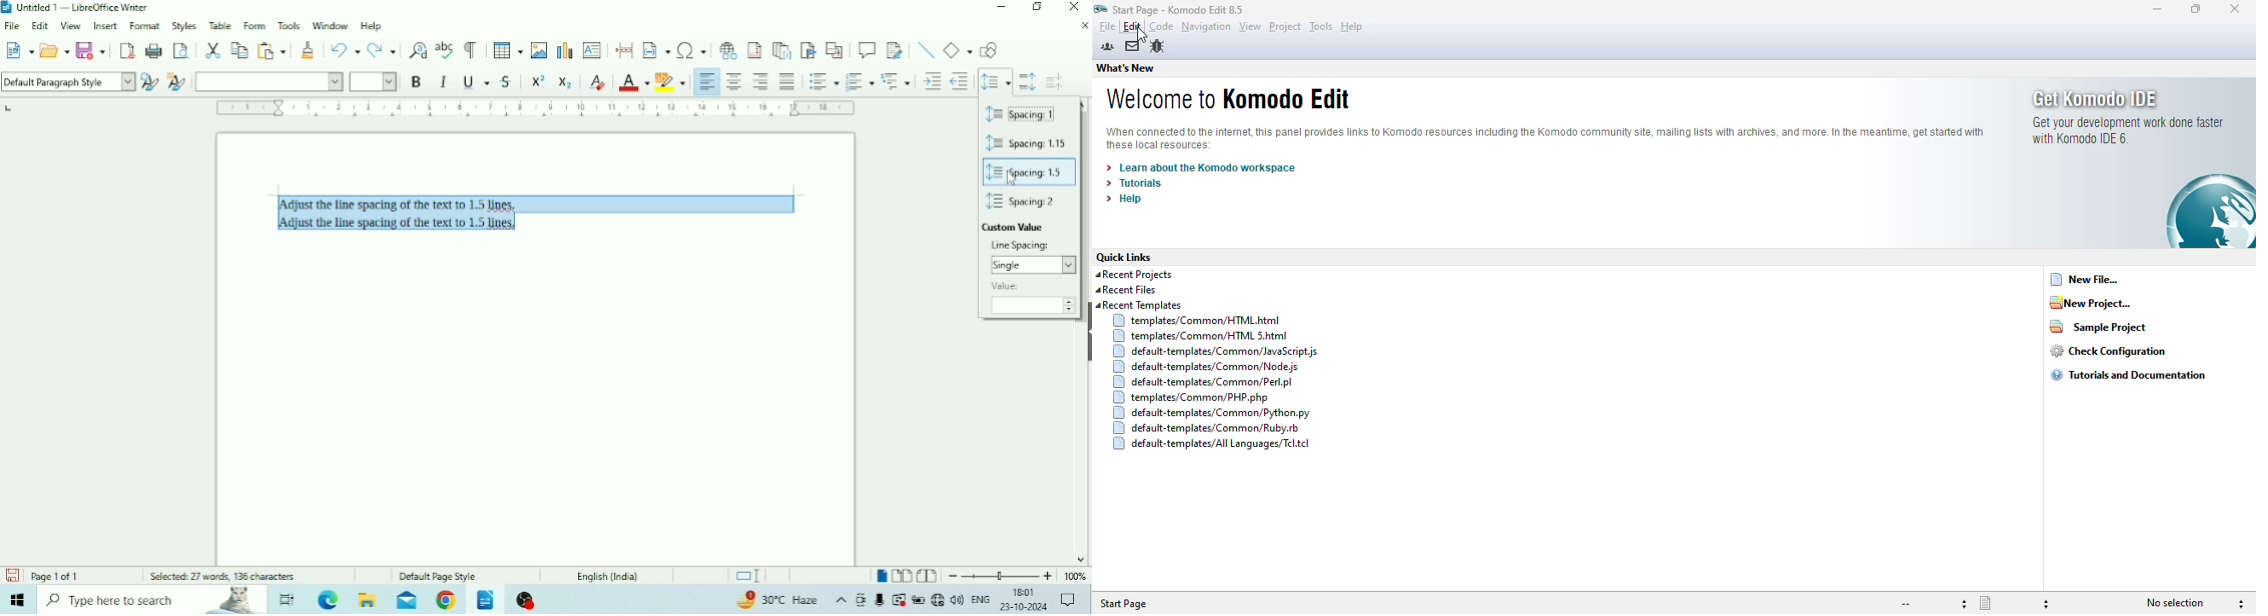 Image resolution: width=2268 pixels, height=616 pixels. What do you see at coordinates (957, 49) in the screenshot?
I see `Basic Shapes` at bounding box center [957, 49].